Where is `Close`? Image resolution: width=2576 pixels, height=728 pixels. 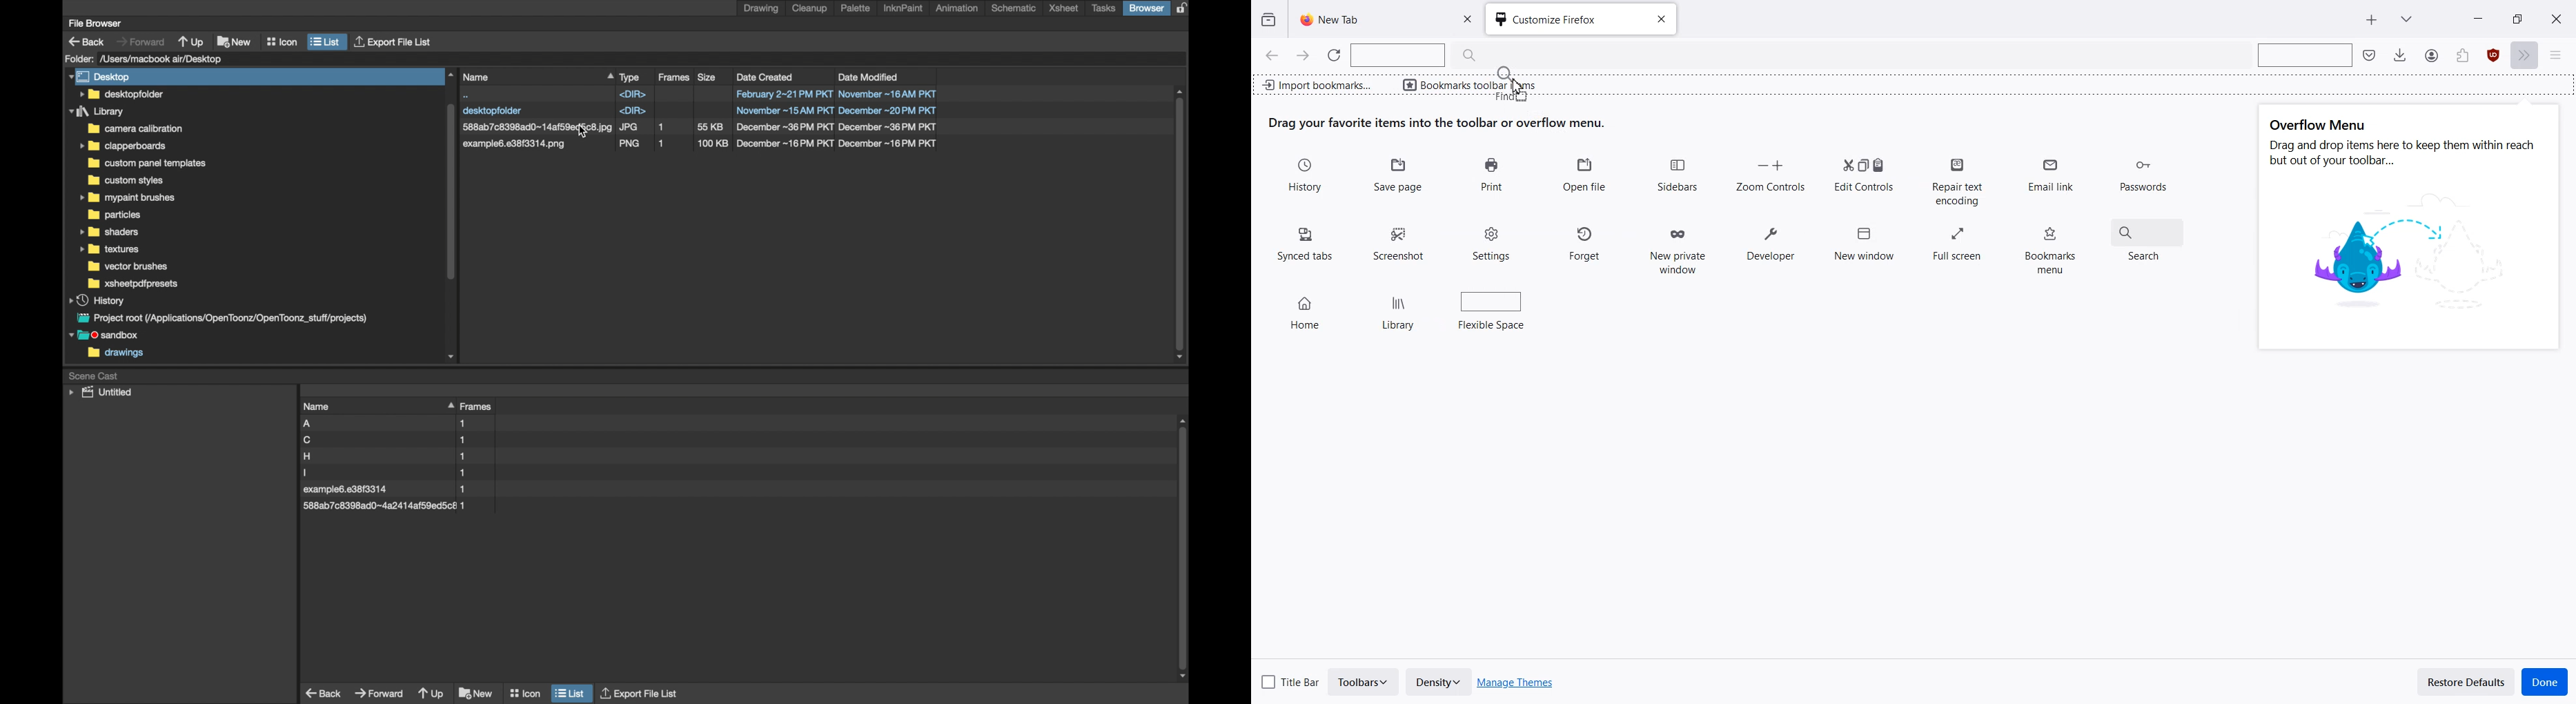 Close is located at coordinates (2556, 18).